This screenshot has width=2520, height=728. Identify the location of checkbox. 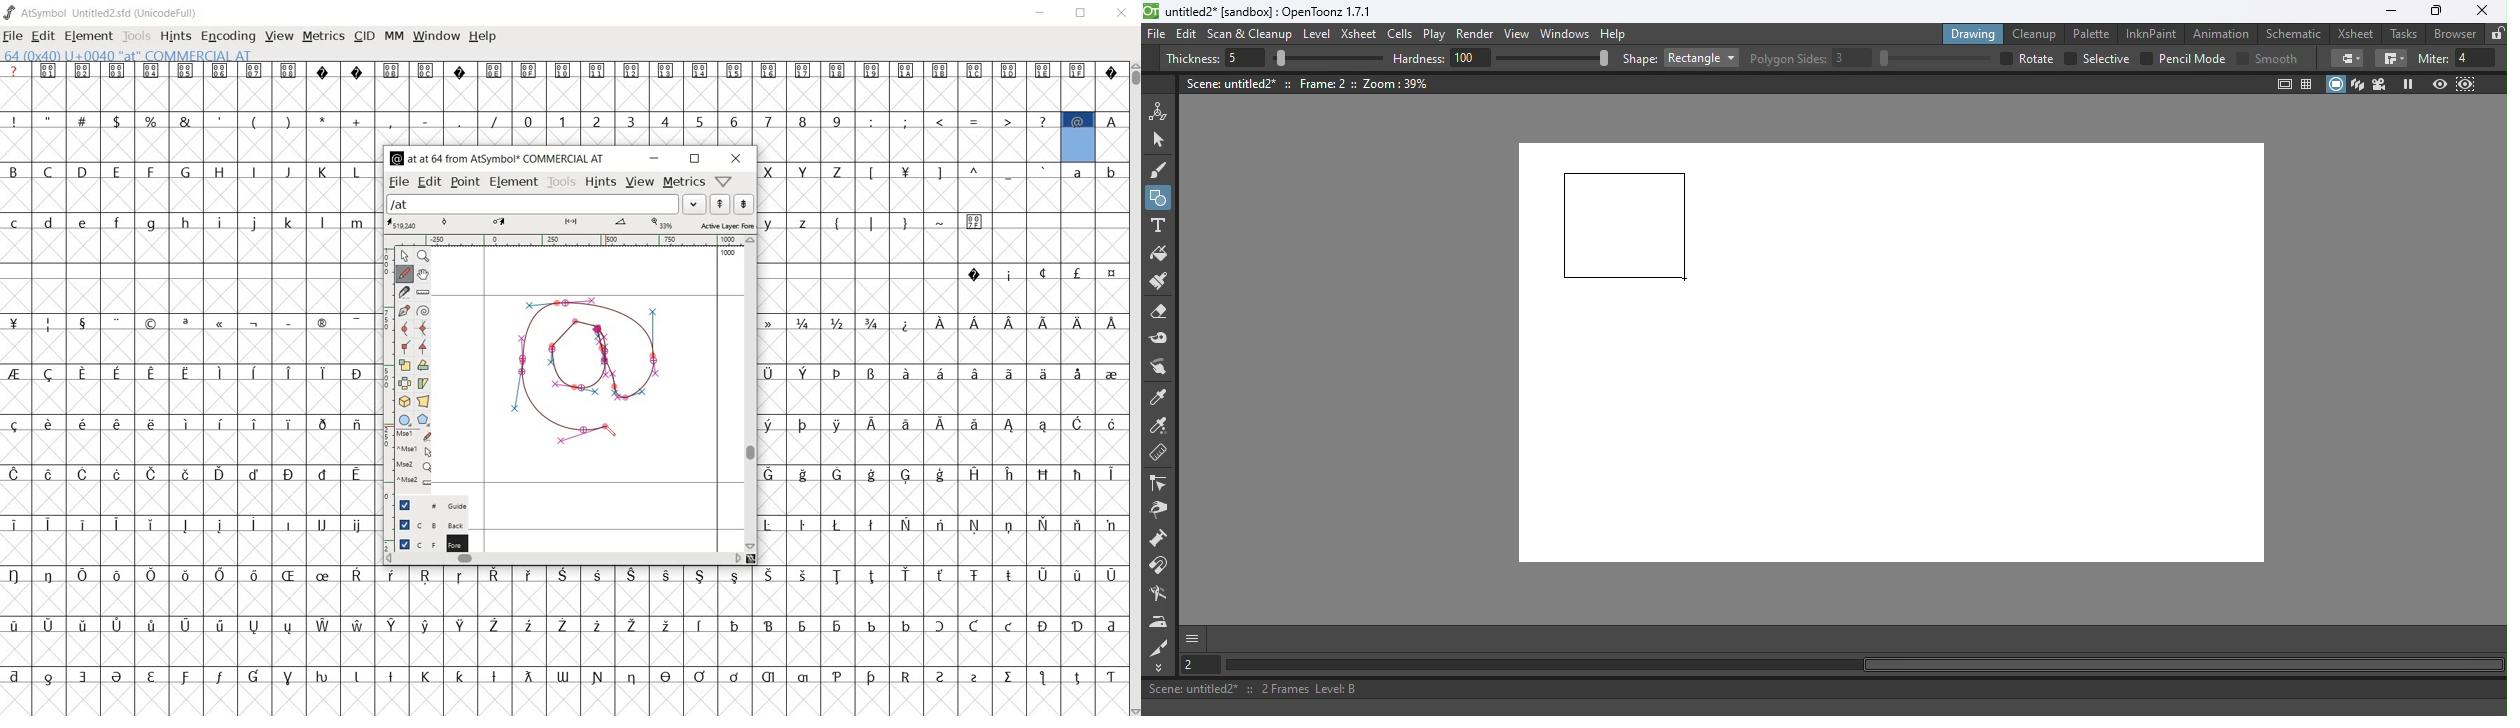
(2004, 58).